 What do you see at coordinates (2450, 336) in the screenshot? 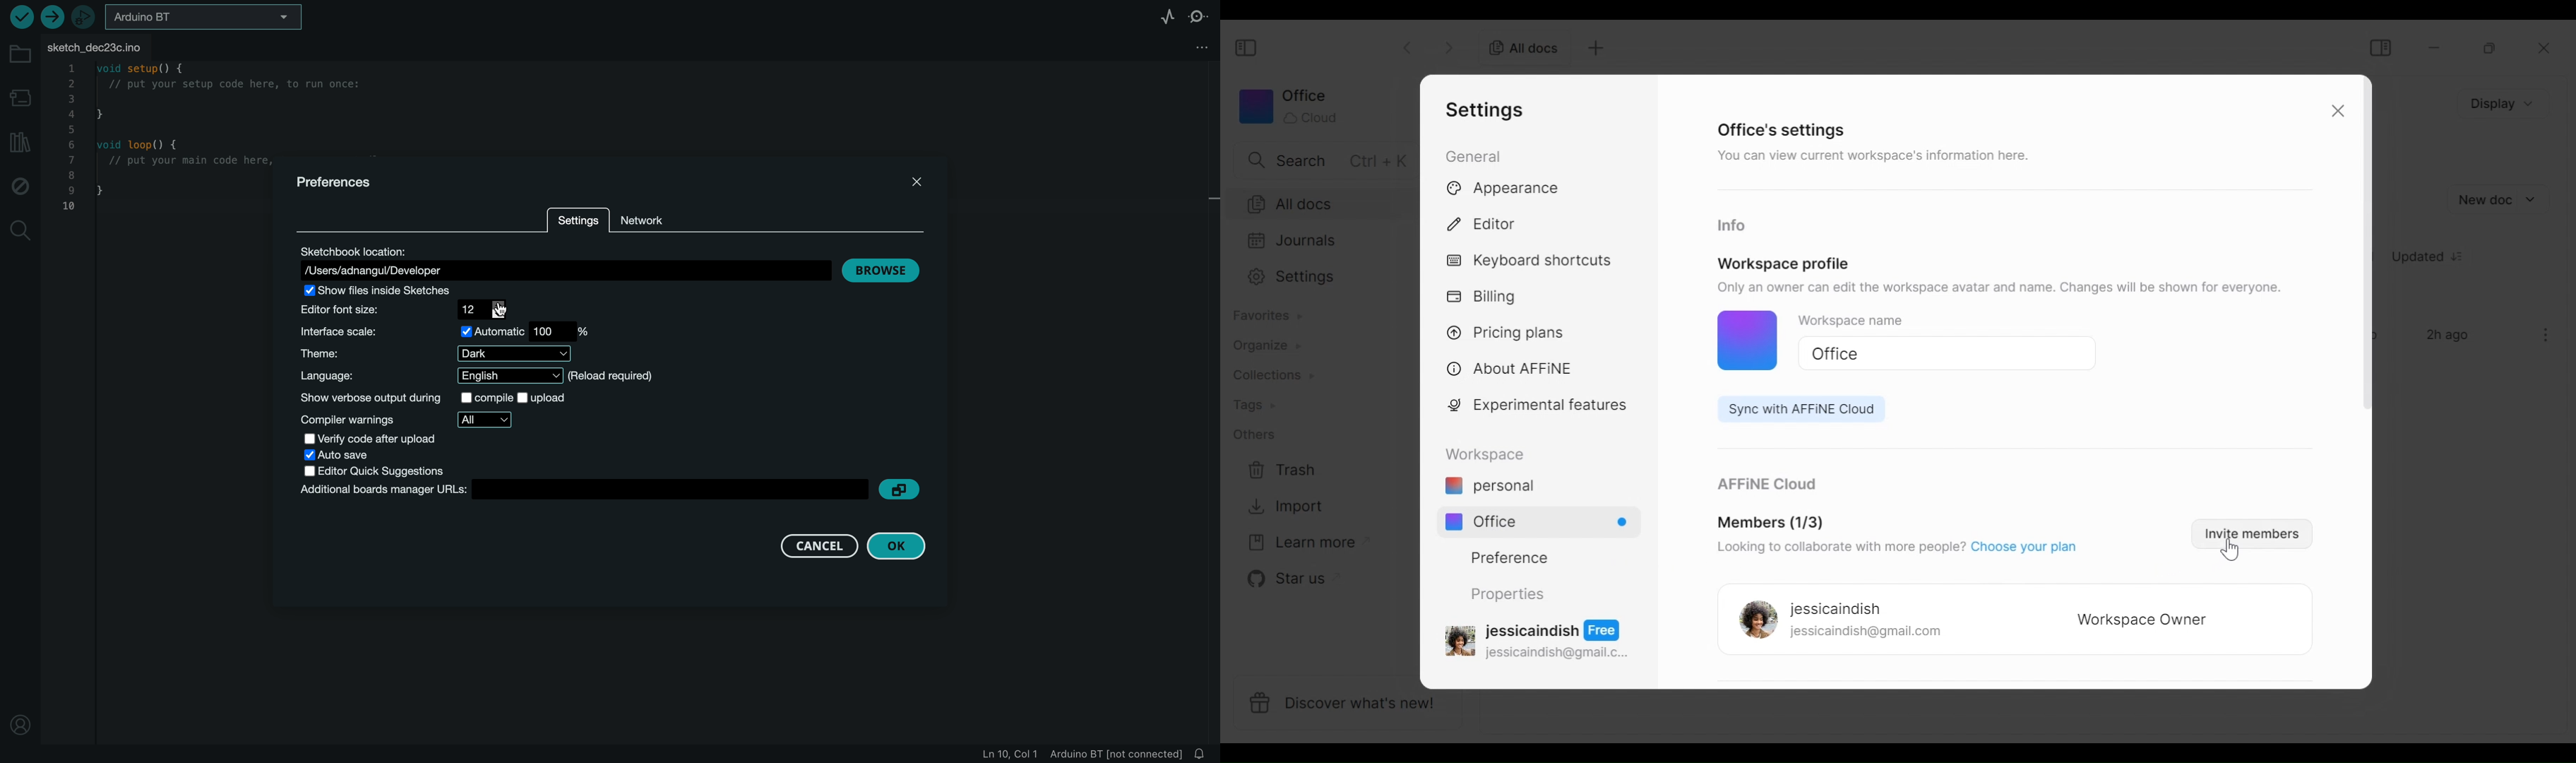
I see `2h ago` at bounding box center [2450, 336].